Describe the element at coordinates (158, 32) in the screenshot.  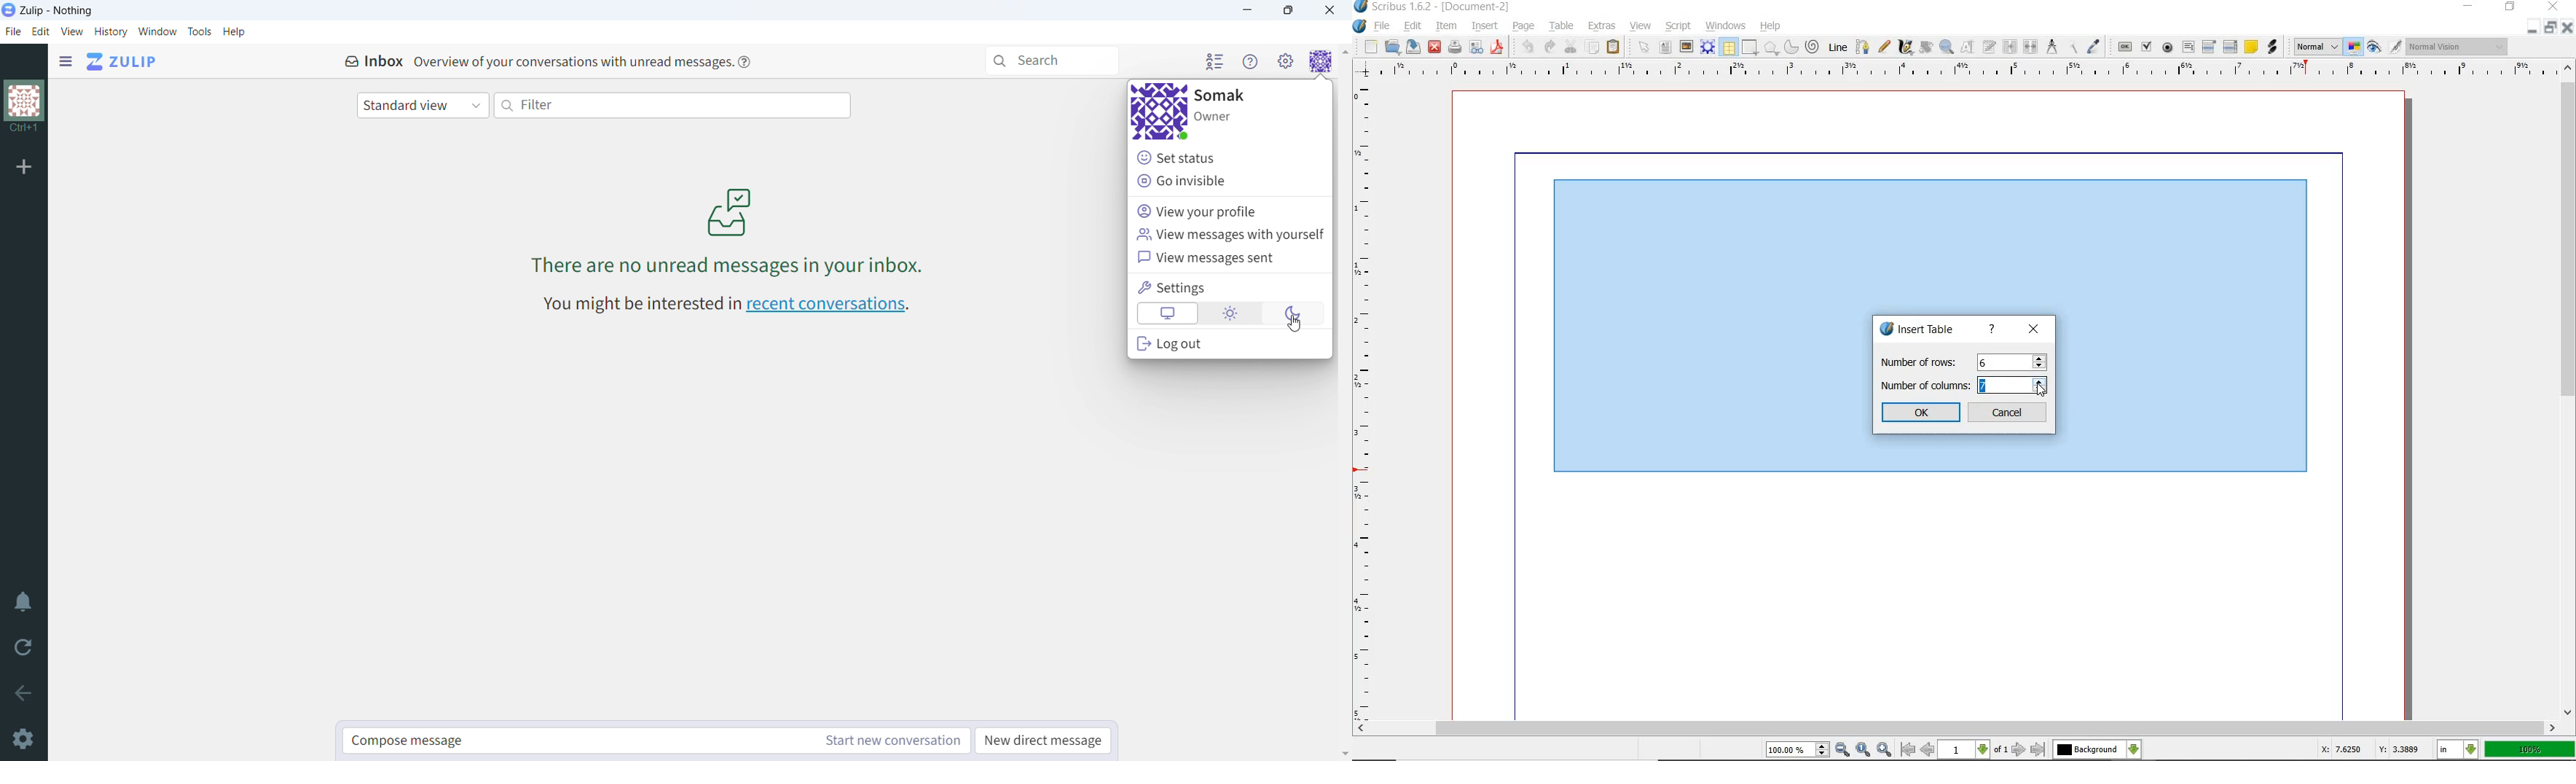
I see `window` at that location.